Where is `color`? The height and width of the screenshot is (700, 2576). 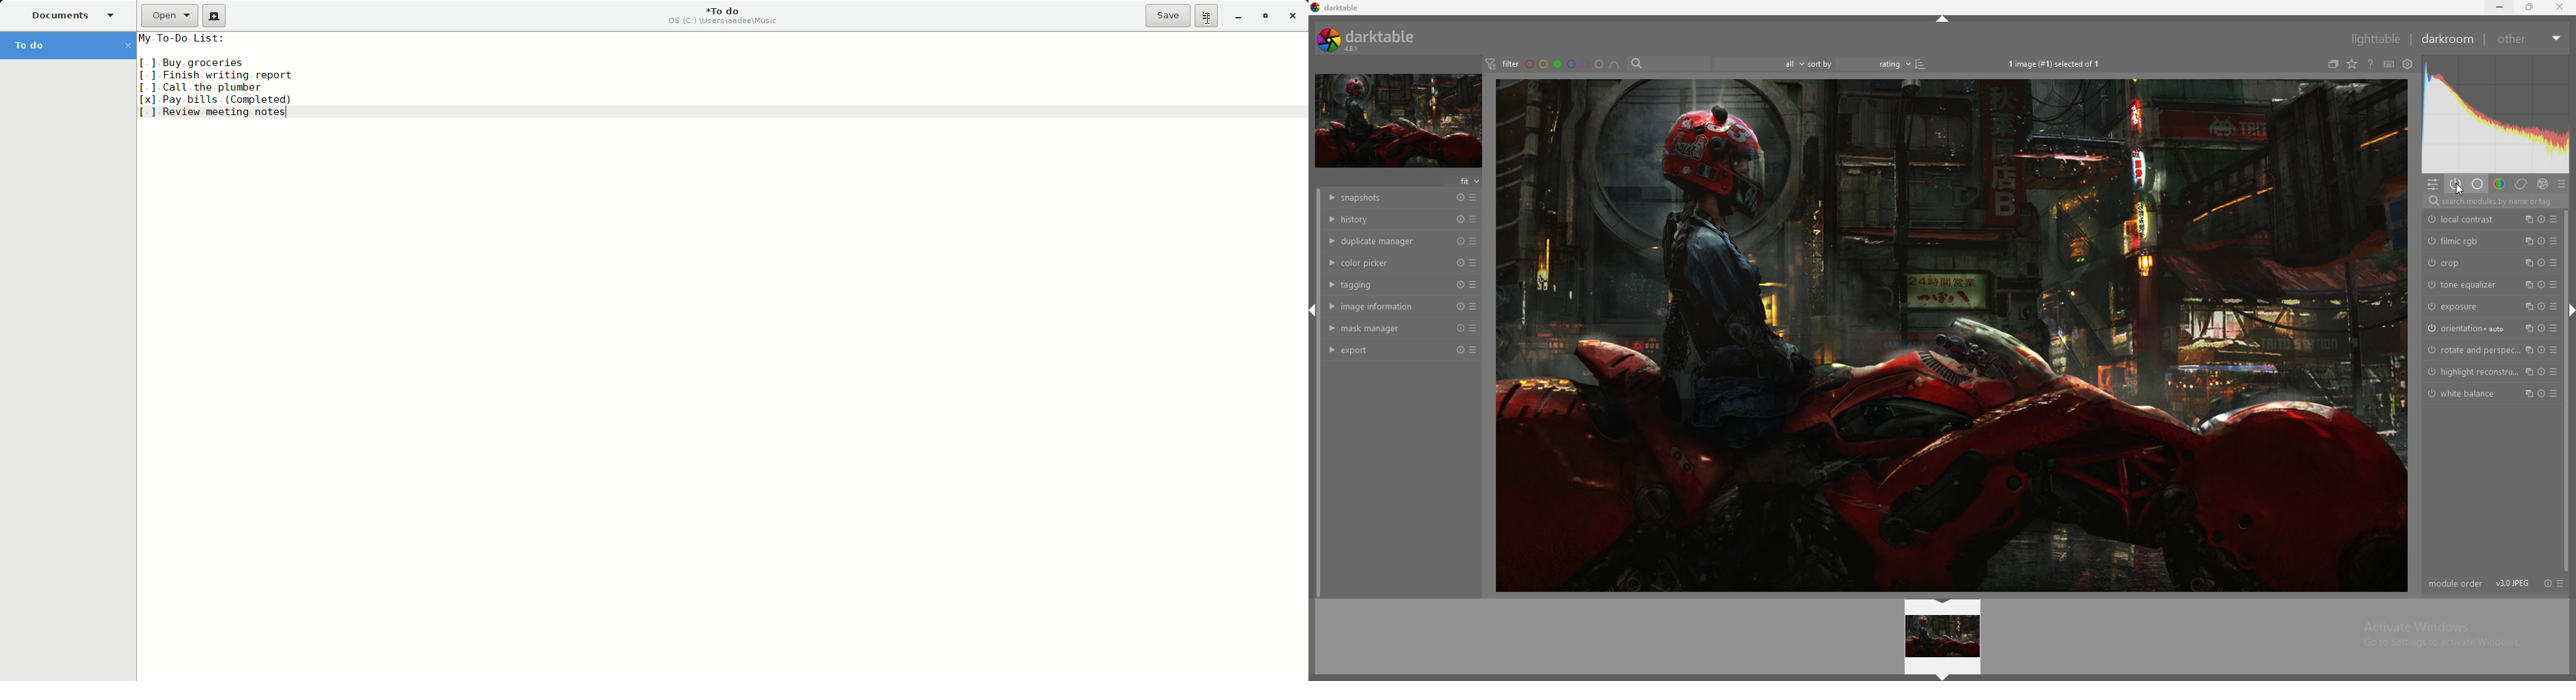
color is located at coordinates (2500, 183).